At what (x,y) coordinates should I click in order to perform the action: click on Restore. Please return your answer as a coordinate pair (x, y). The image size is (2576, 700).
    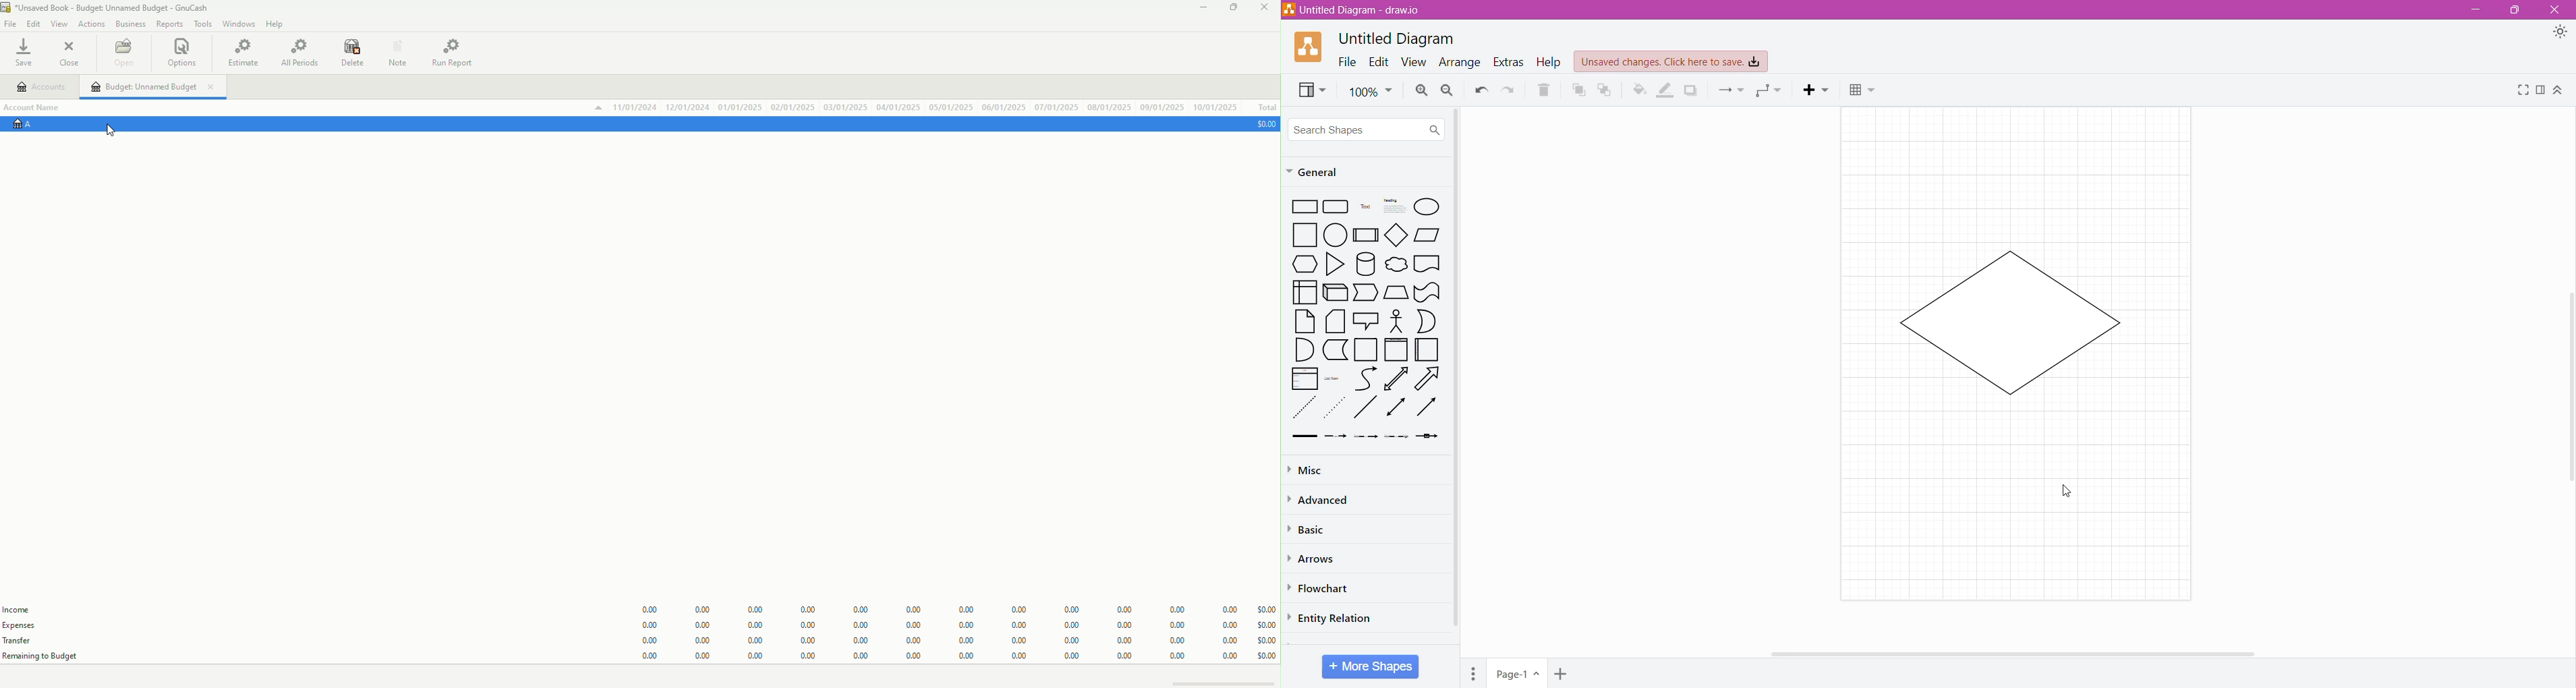
    Looking at the image, I should click on (1233, 9).